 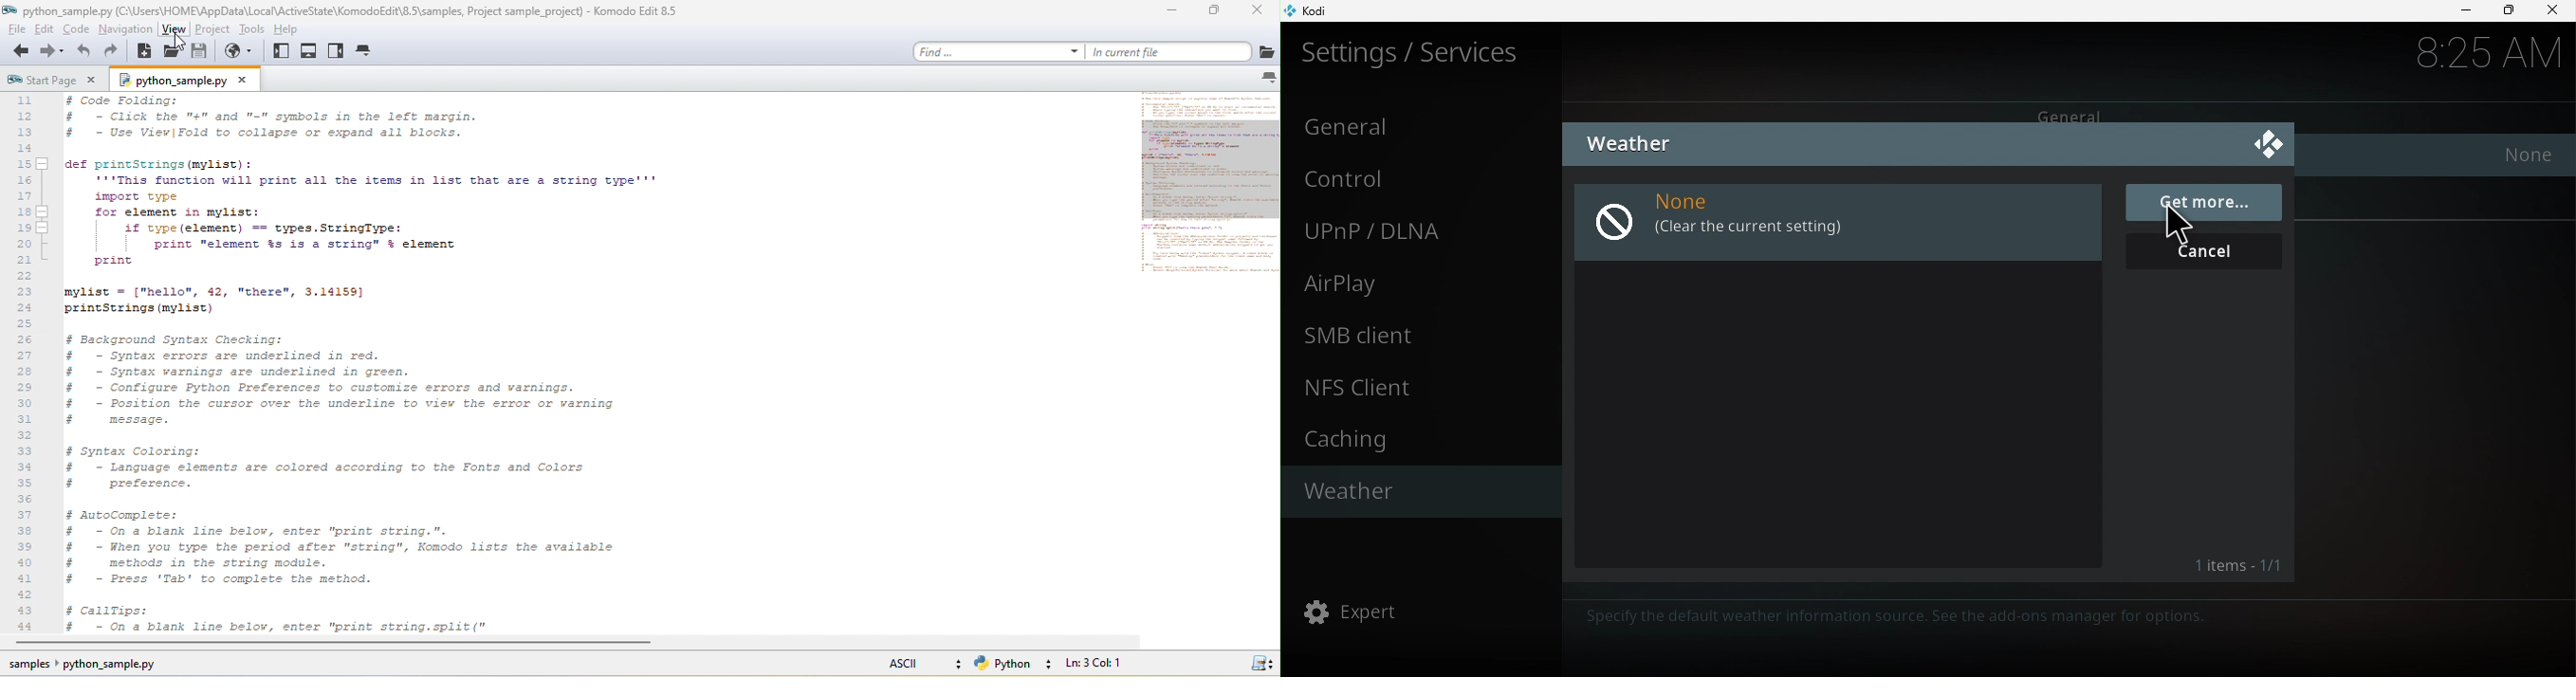 What do you see at coordinates (1889, 617) in the screenshot?
I see `Specify the default weather information source. See the add-ons manager for options.` at bounding box center [1889, 617].